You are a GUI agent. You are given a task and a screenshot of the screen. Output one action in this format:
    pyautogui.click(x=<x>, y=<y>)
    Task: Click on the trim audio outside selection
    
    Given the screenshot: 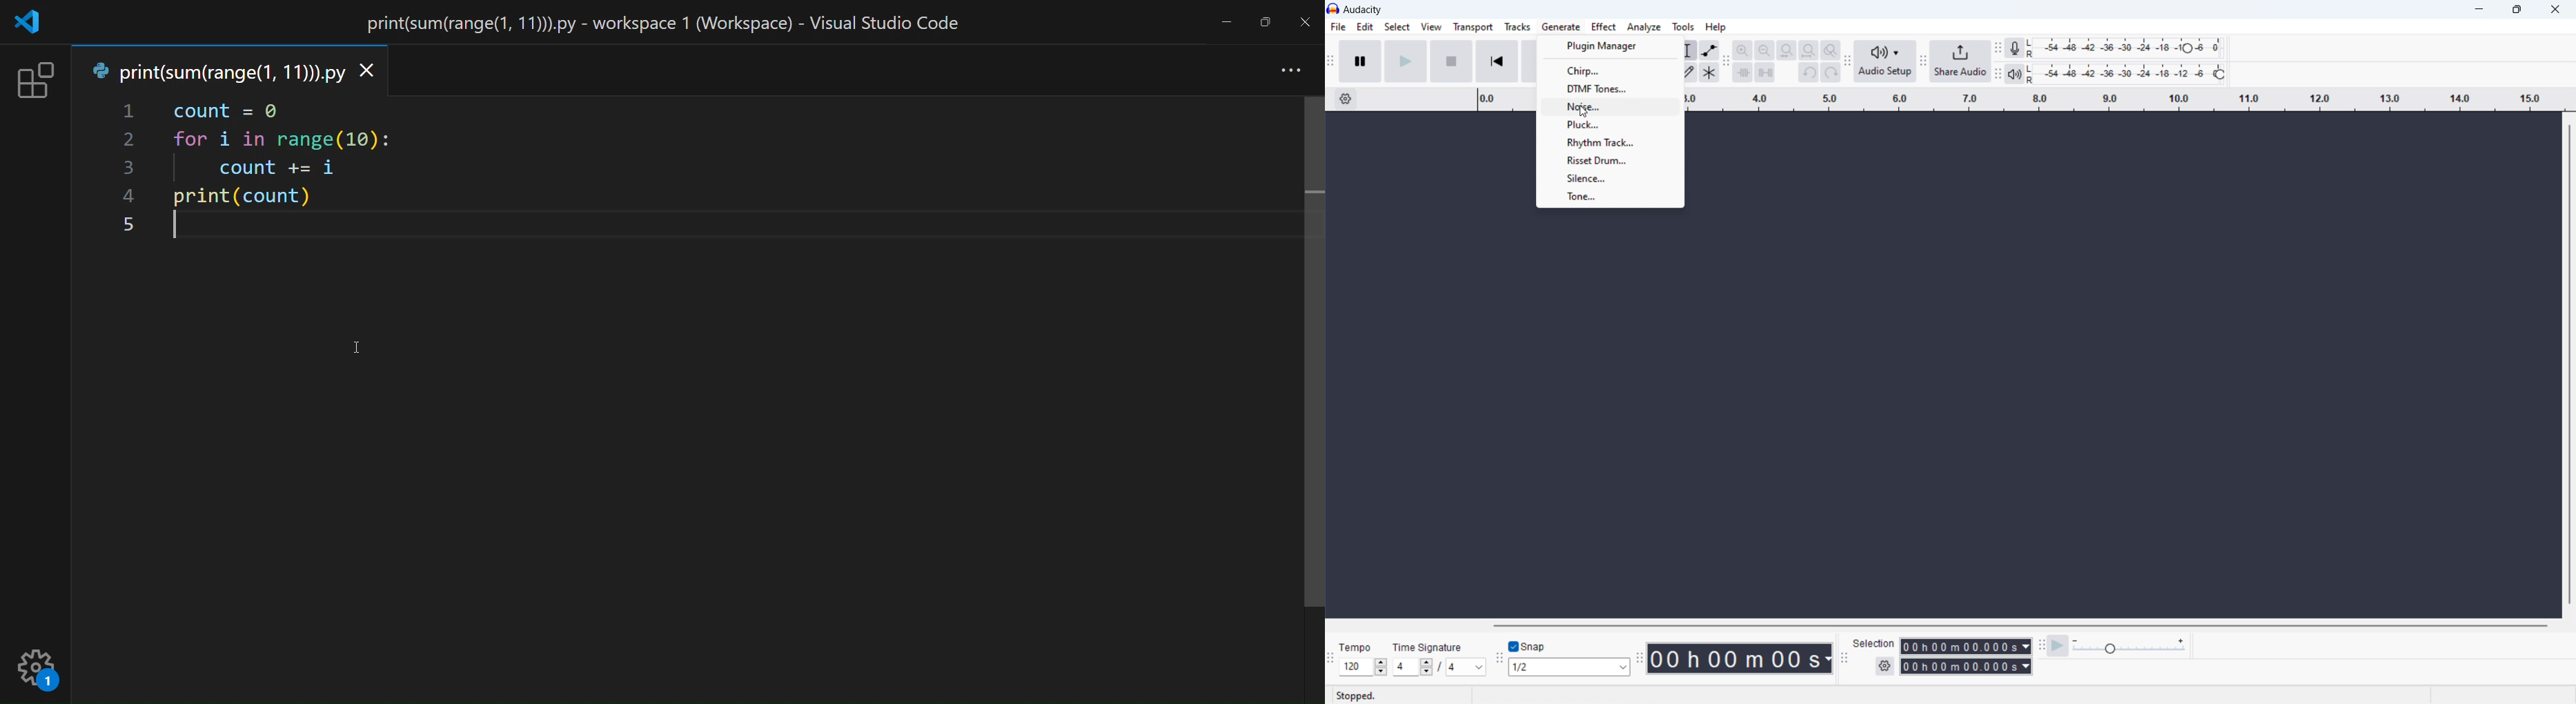 What is the action you would take?
    pyautogui.click(x=1743, y=71)
    